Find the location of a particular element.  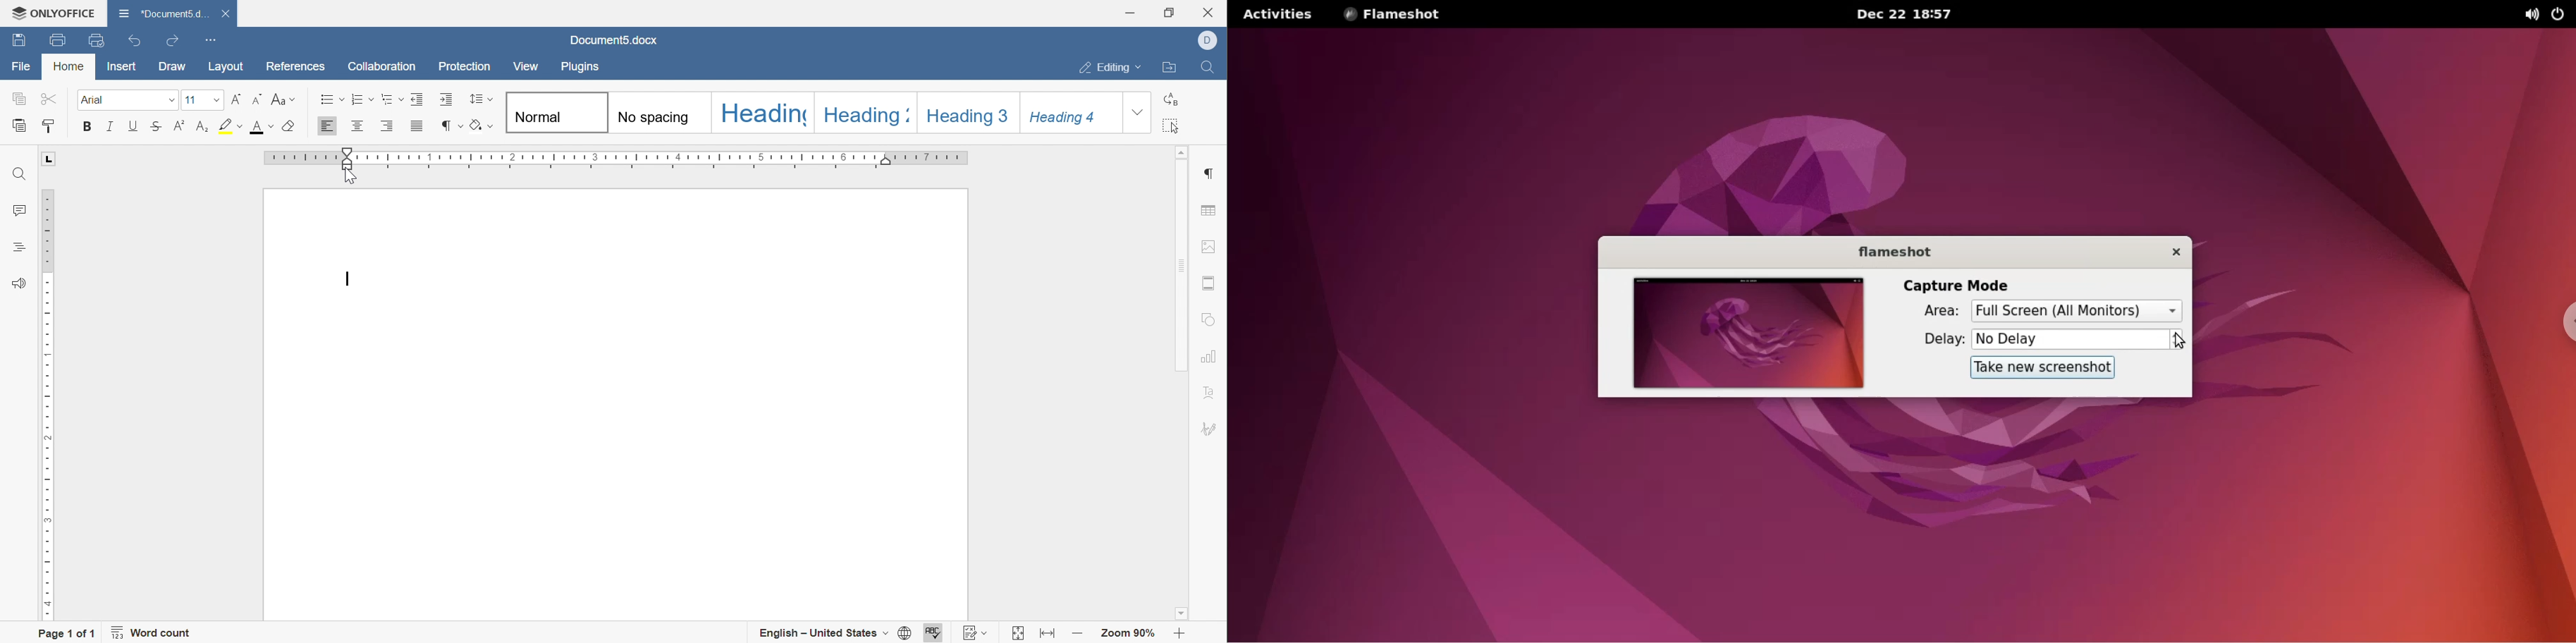

shape settings is located at coordinates (1212, 318).